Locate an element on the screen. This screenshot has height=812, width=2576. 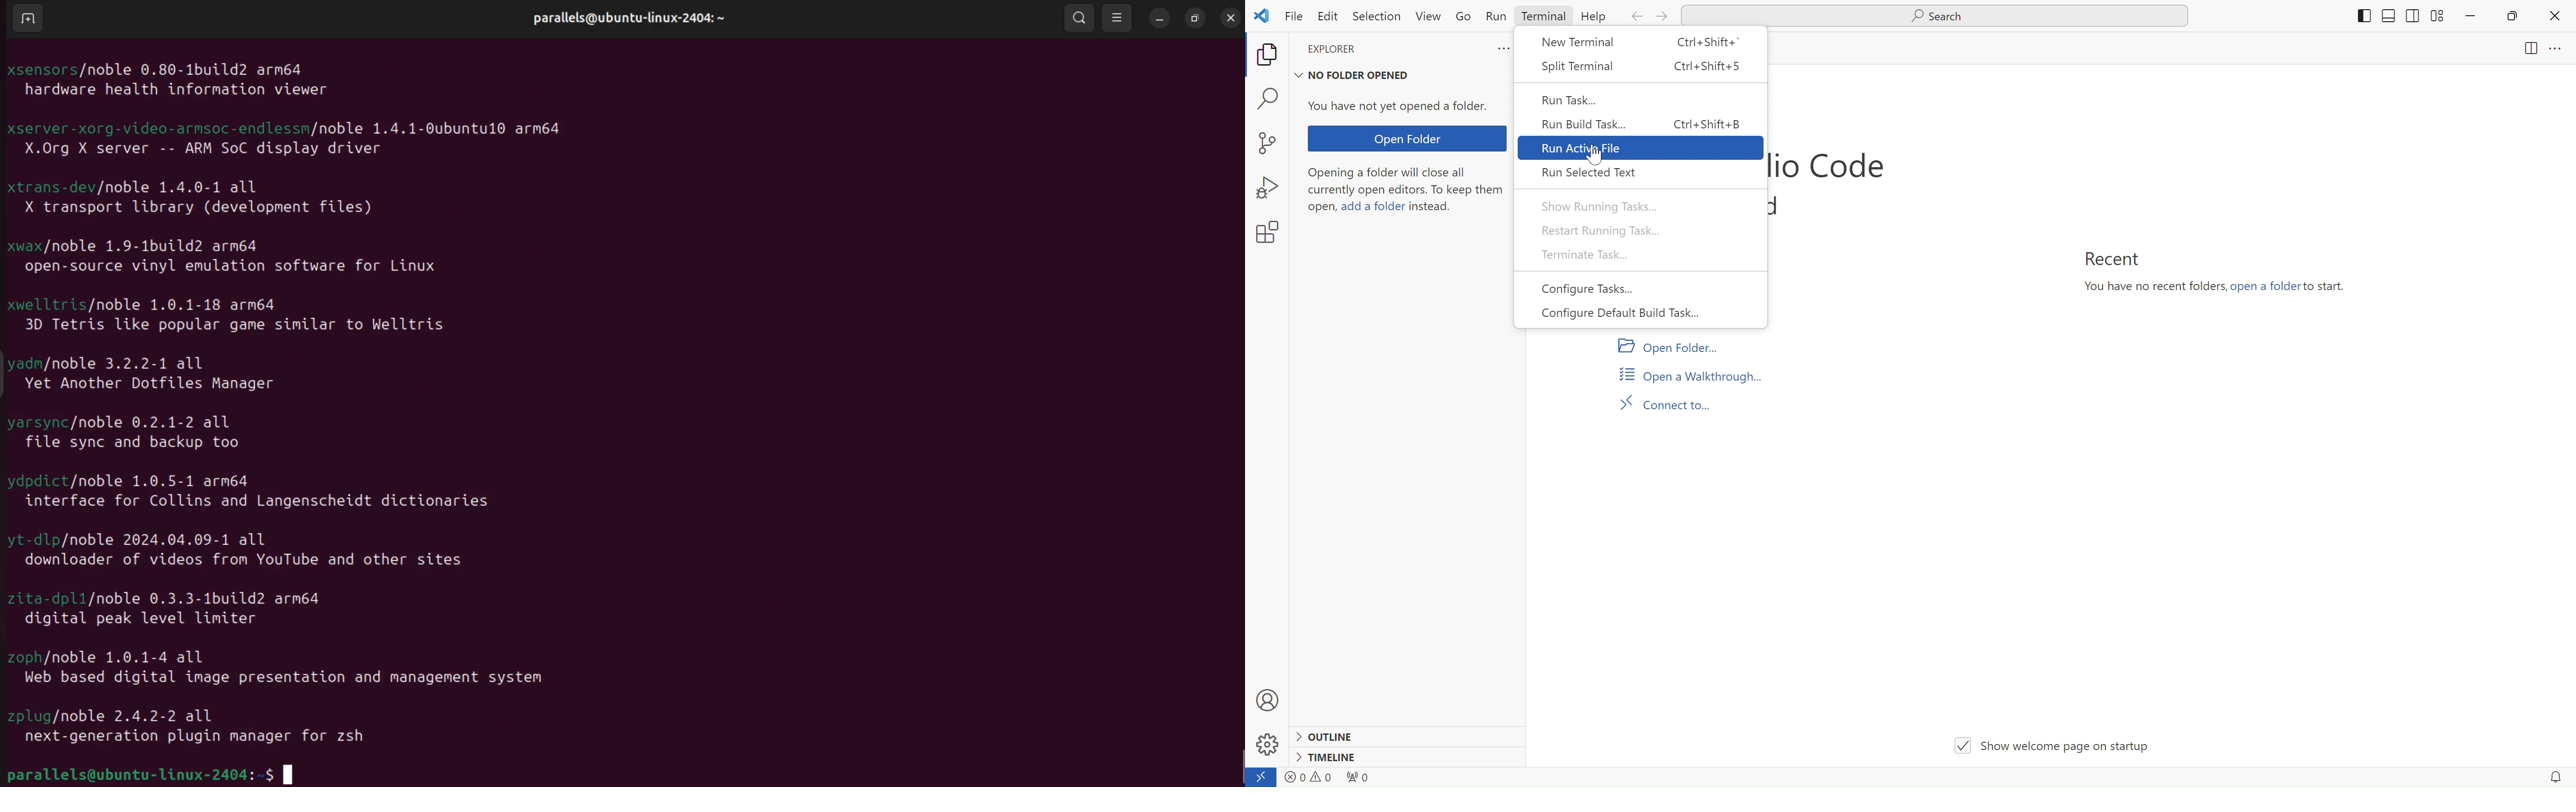
File is located at coordinates (1290, 15).